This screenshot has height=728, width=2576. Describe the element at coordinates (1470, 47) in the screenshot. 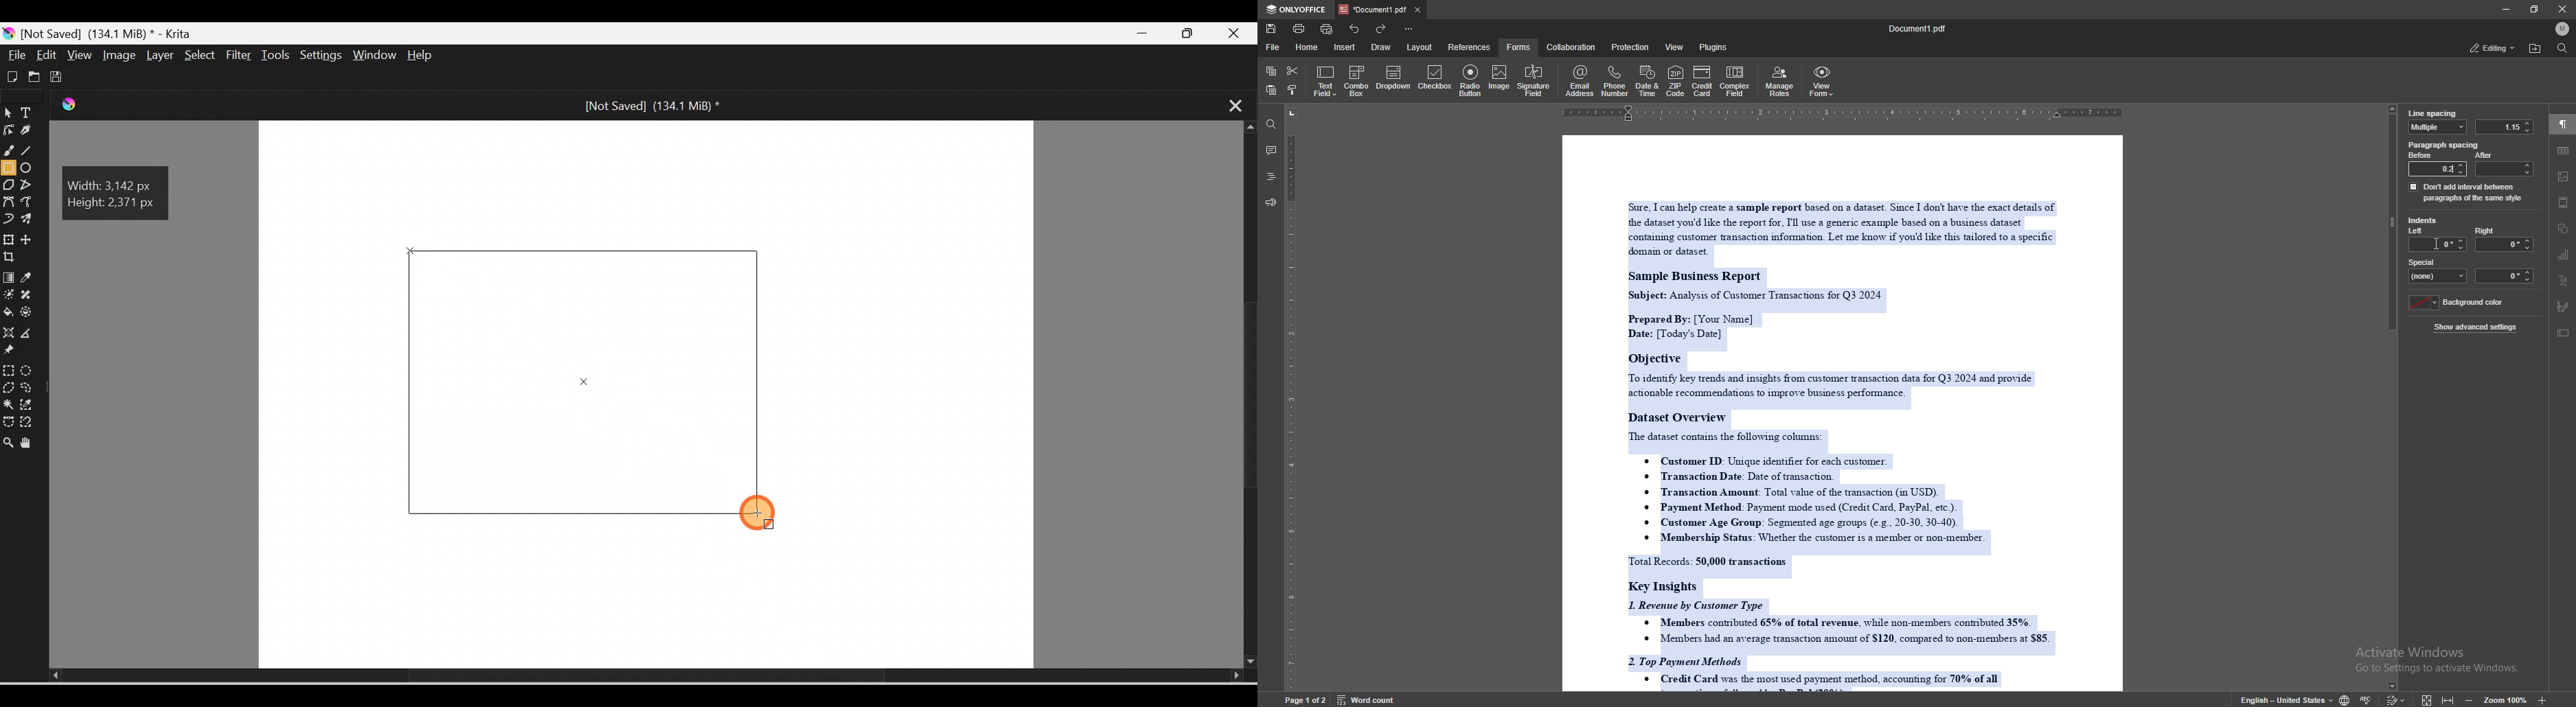

I see `references` at that location.